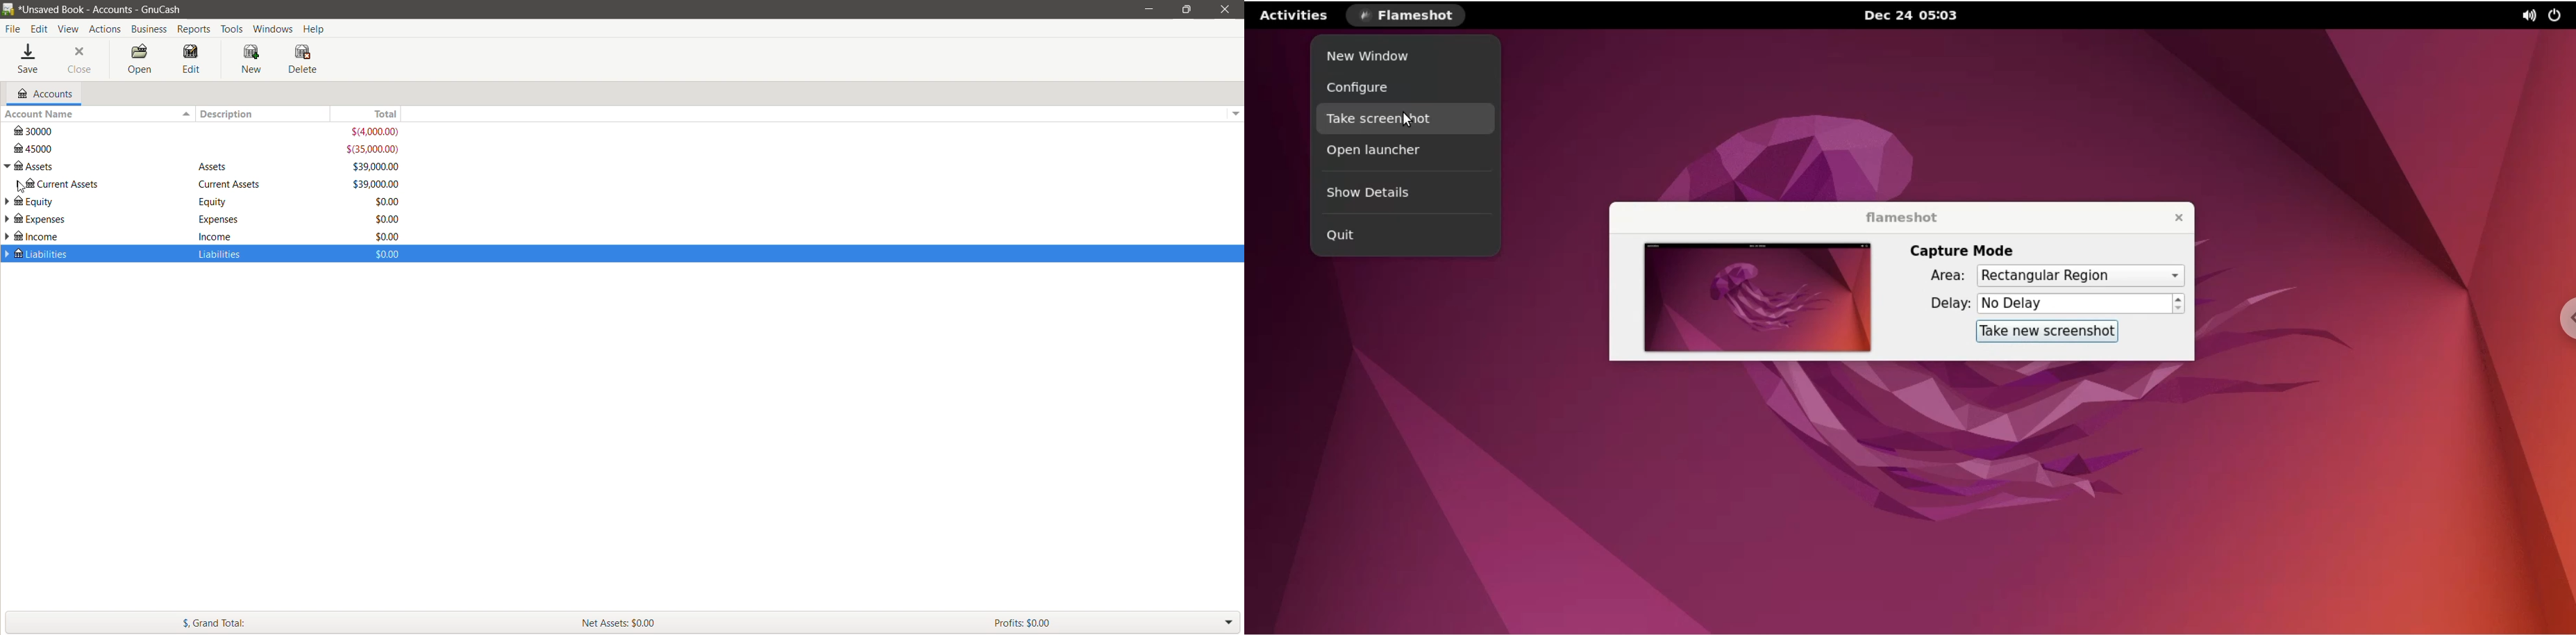 This screenshot has width=2576, height=644. Describe the element at coordinates (104, 9) in the screenshot. I see `Current Book name - Accounts - Application Name` at that location.